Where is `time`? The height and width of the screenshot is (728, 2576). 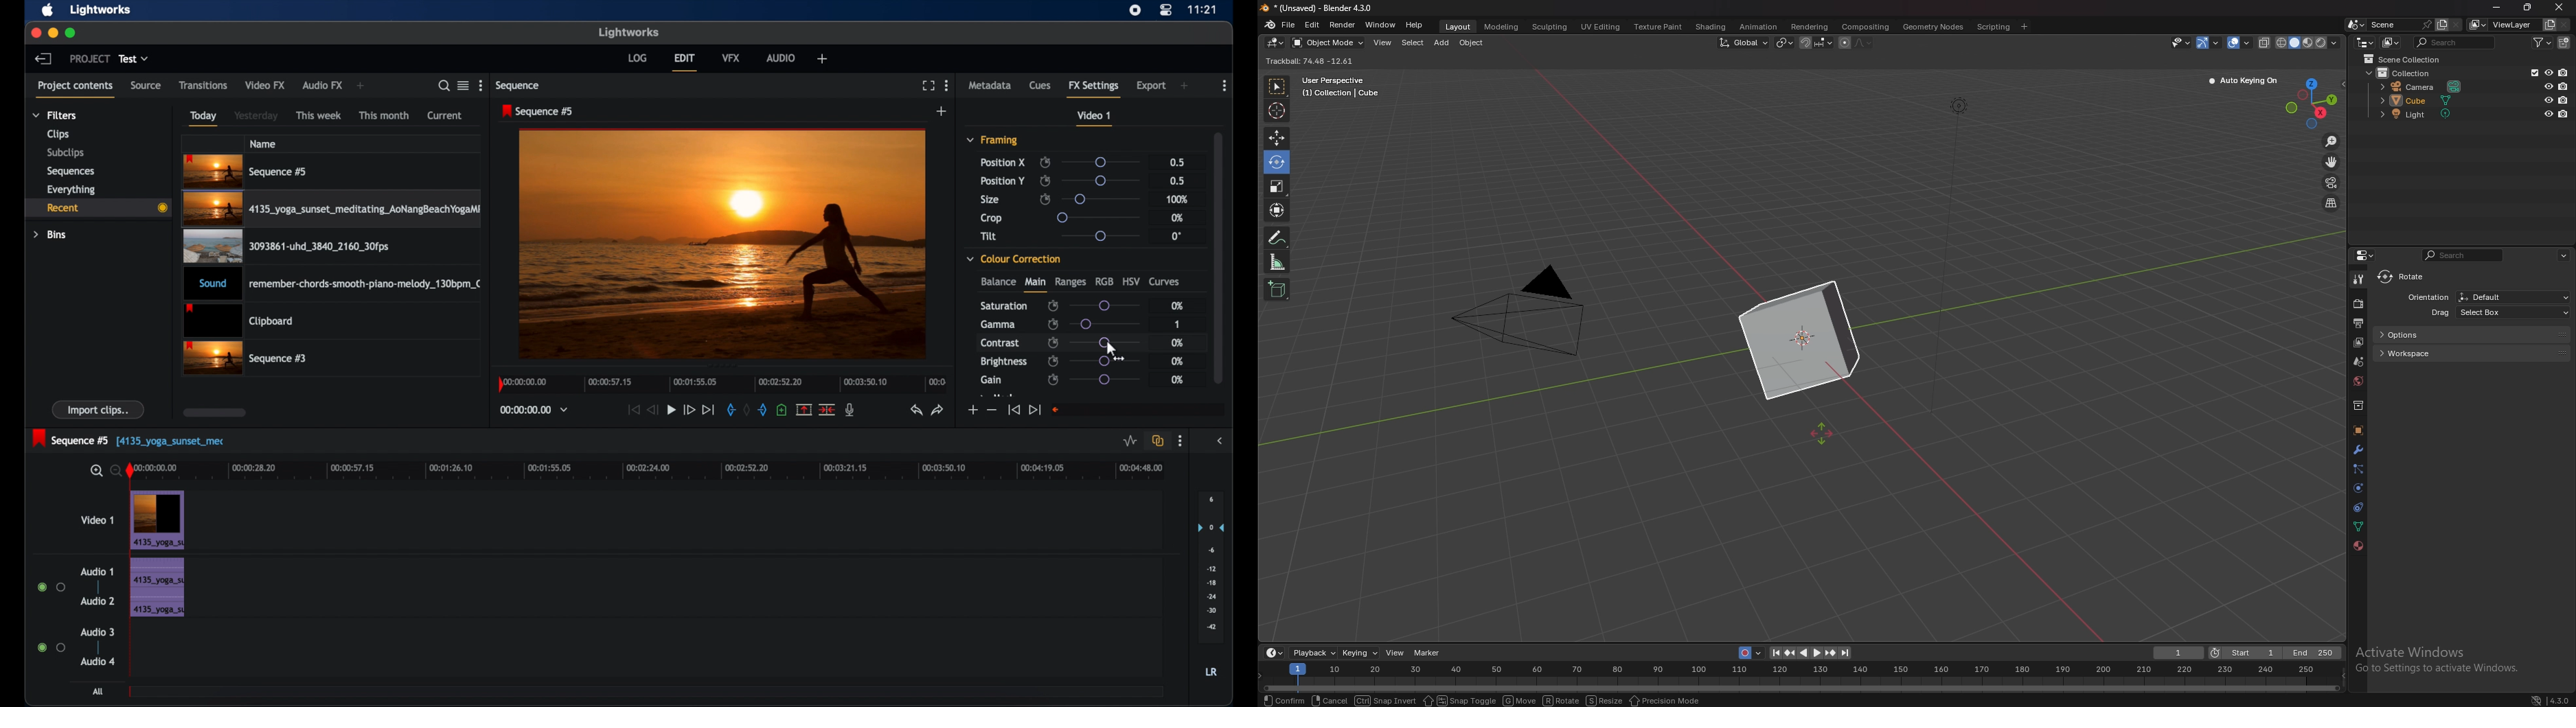
time is located at coordinates (1202, 9).